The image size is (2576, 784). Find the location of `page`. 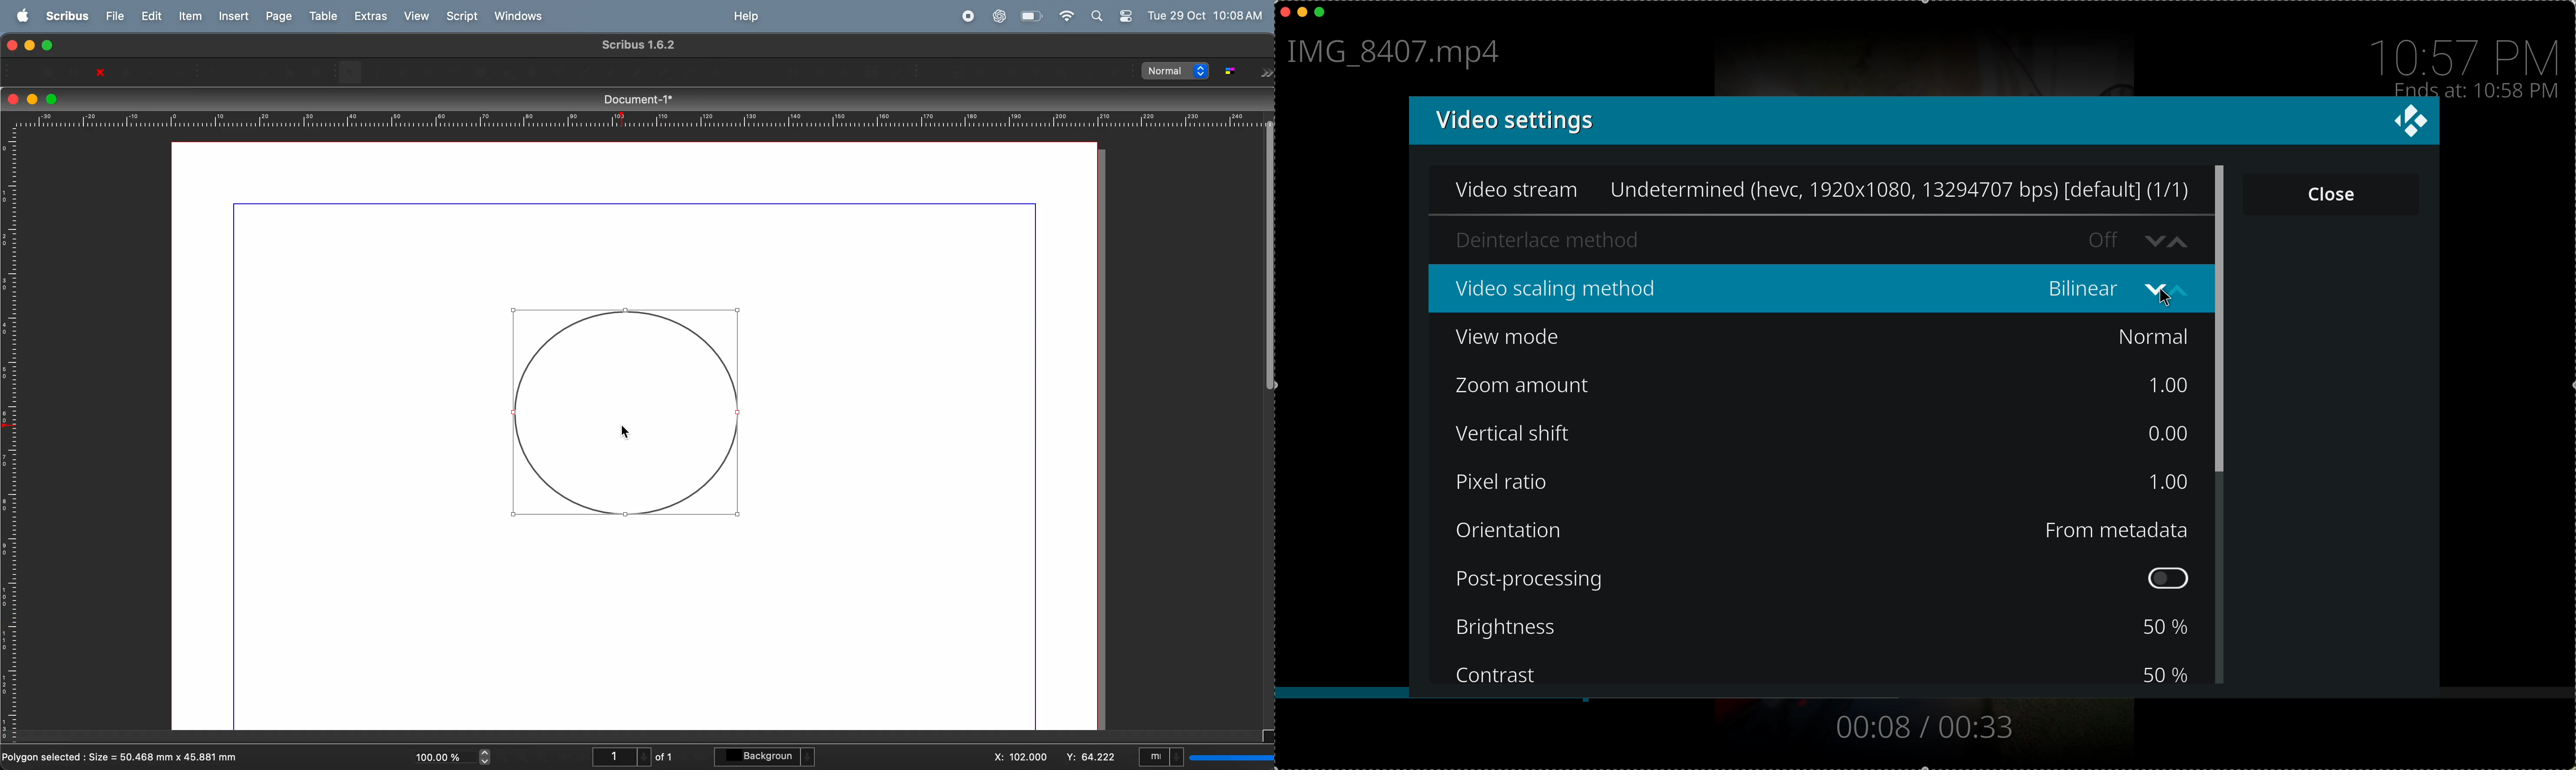

page is located at coordinates (278, 16).